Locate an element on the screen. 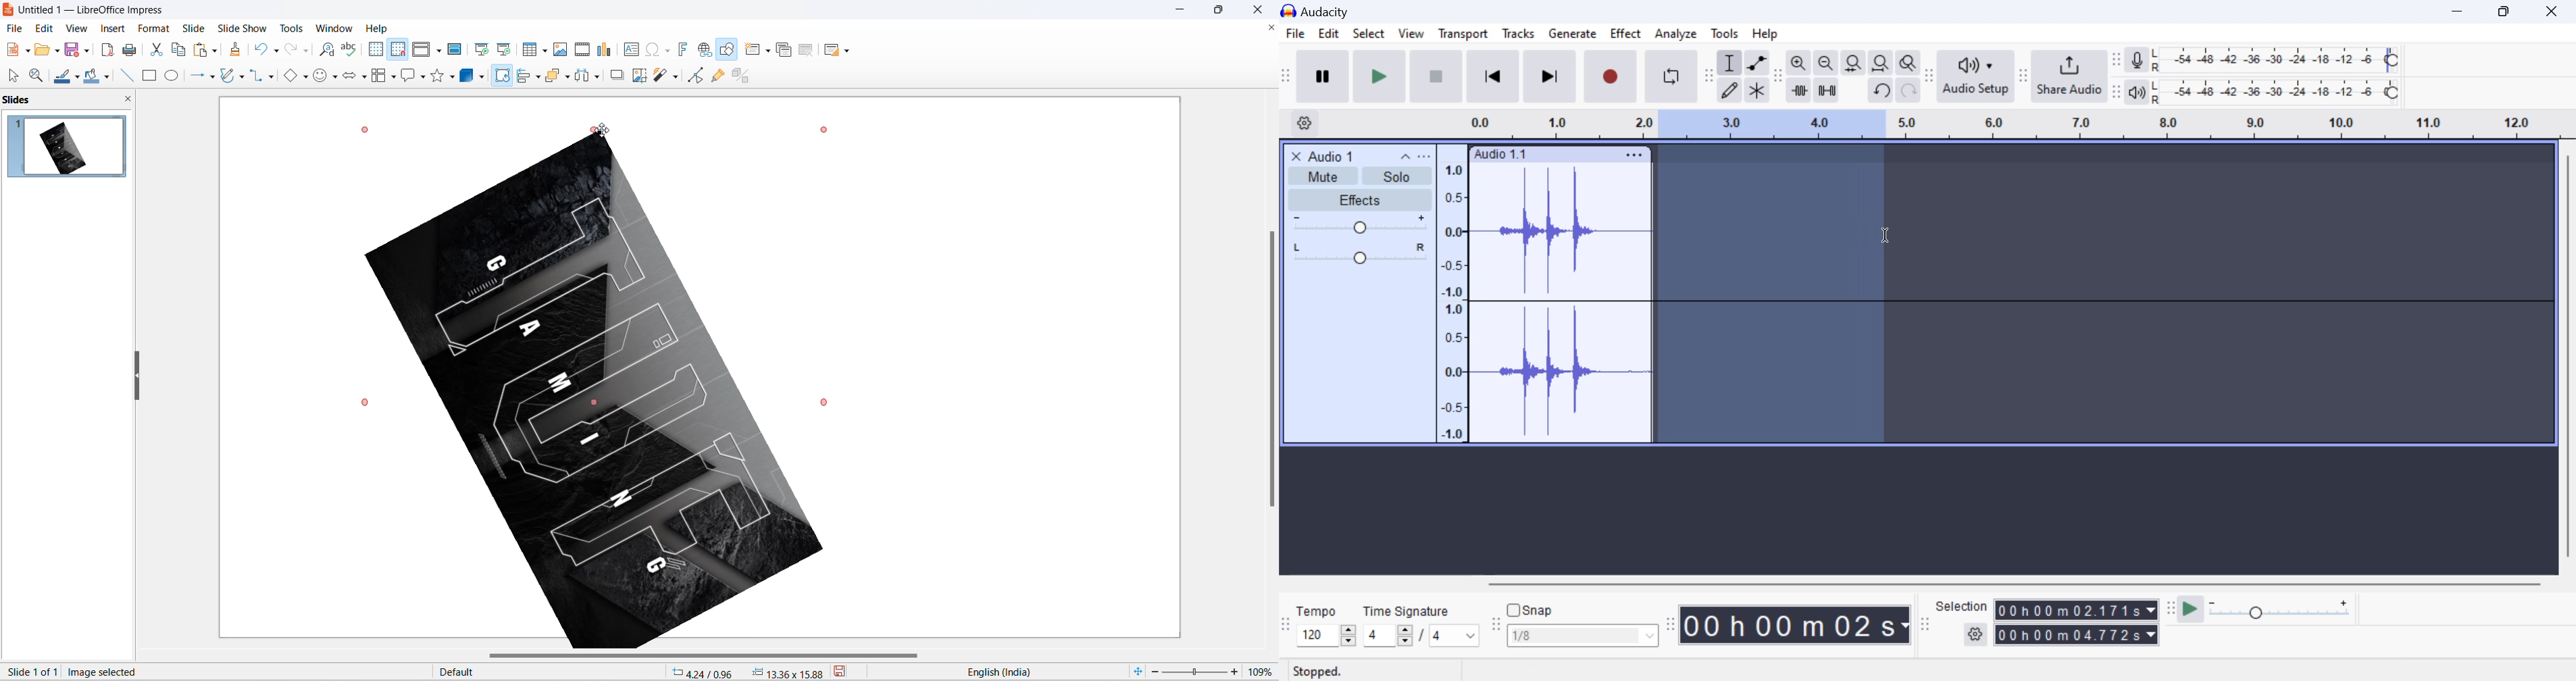  distribute objects is located at coordinates (583, 77).